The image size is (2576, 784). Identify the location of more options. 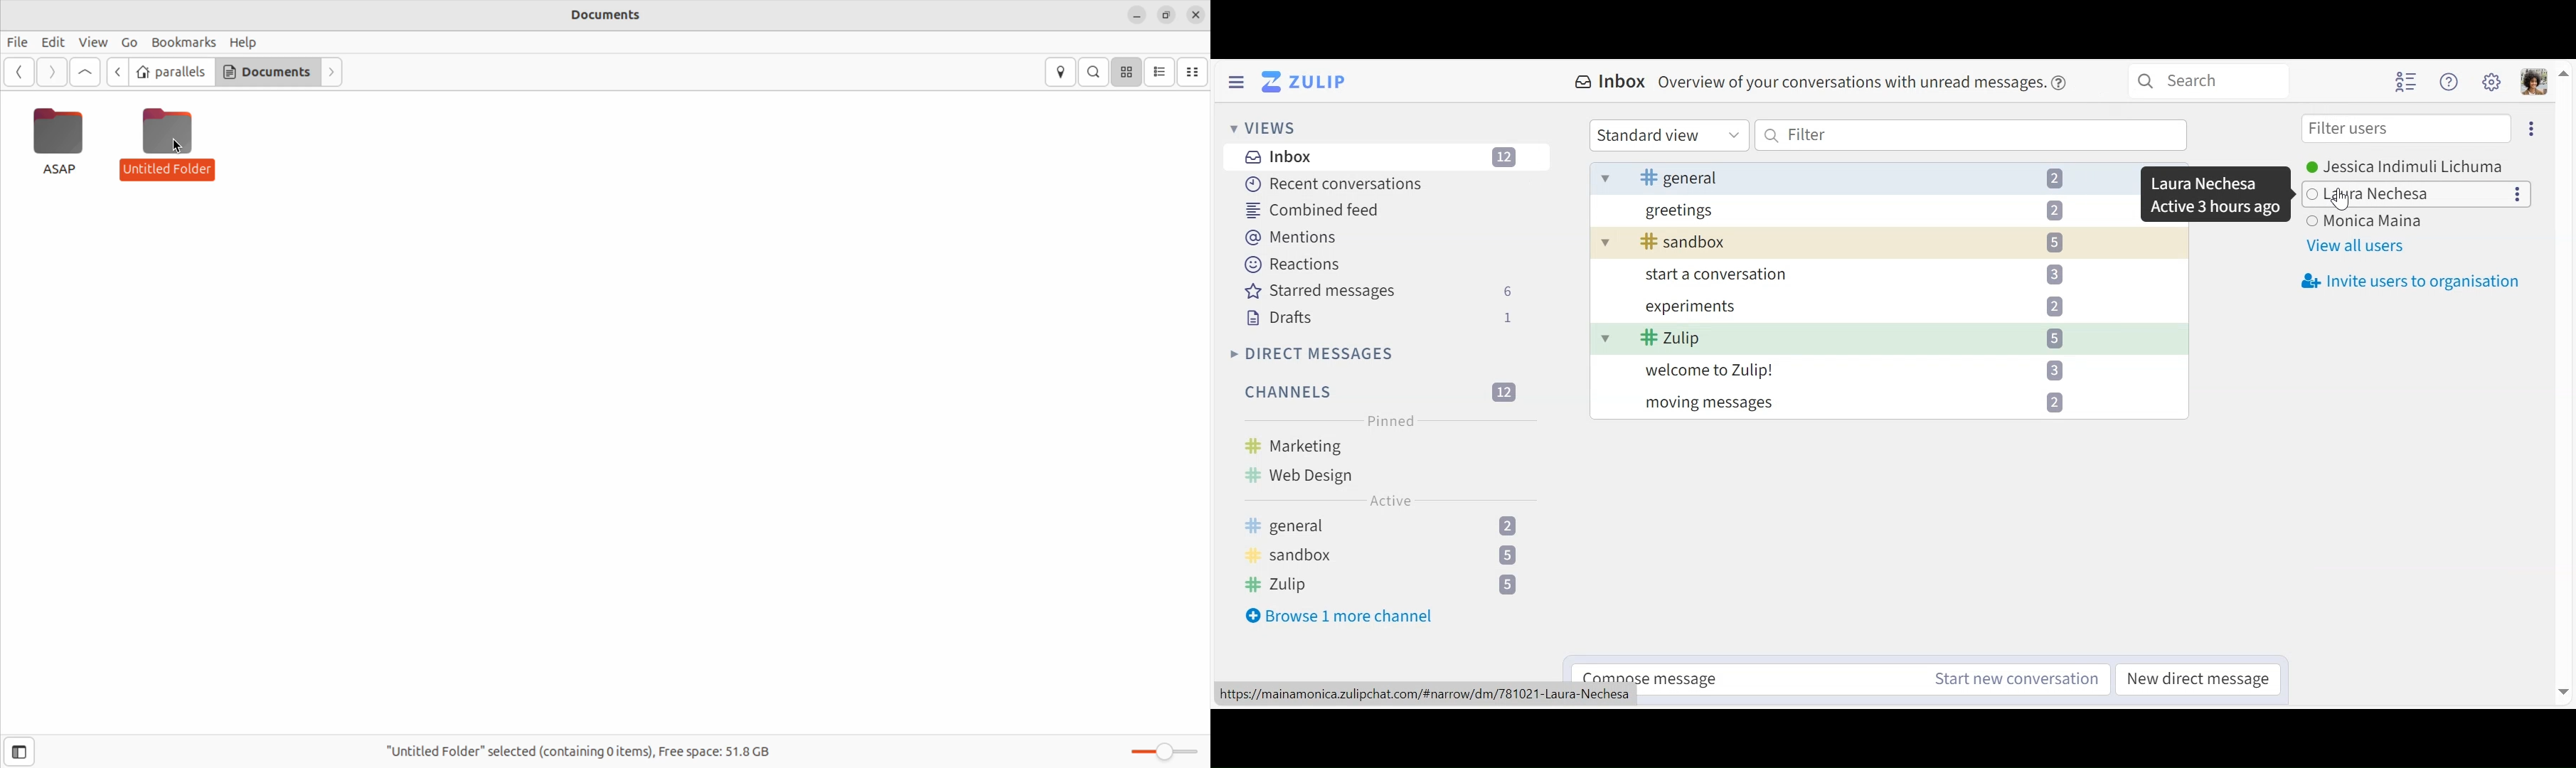
(2521, 194).